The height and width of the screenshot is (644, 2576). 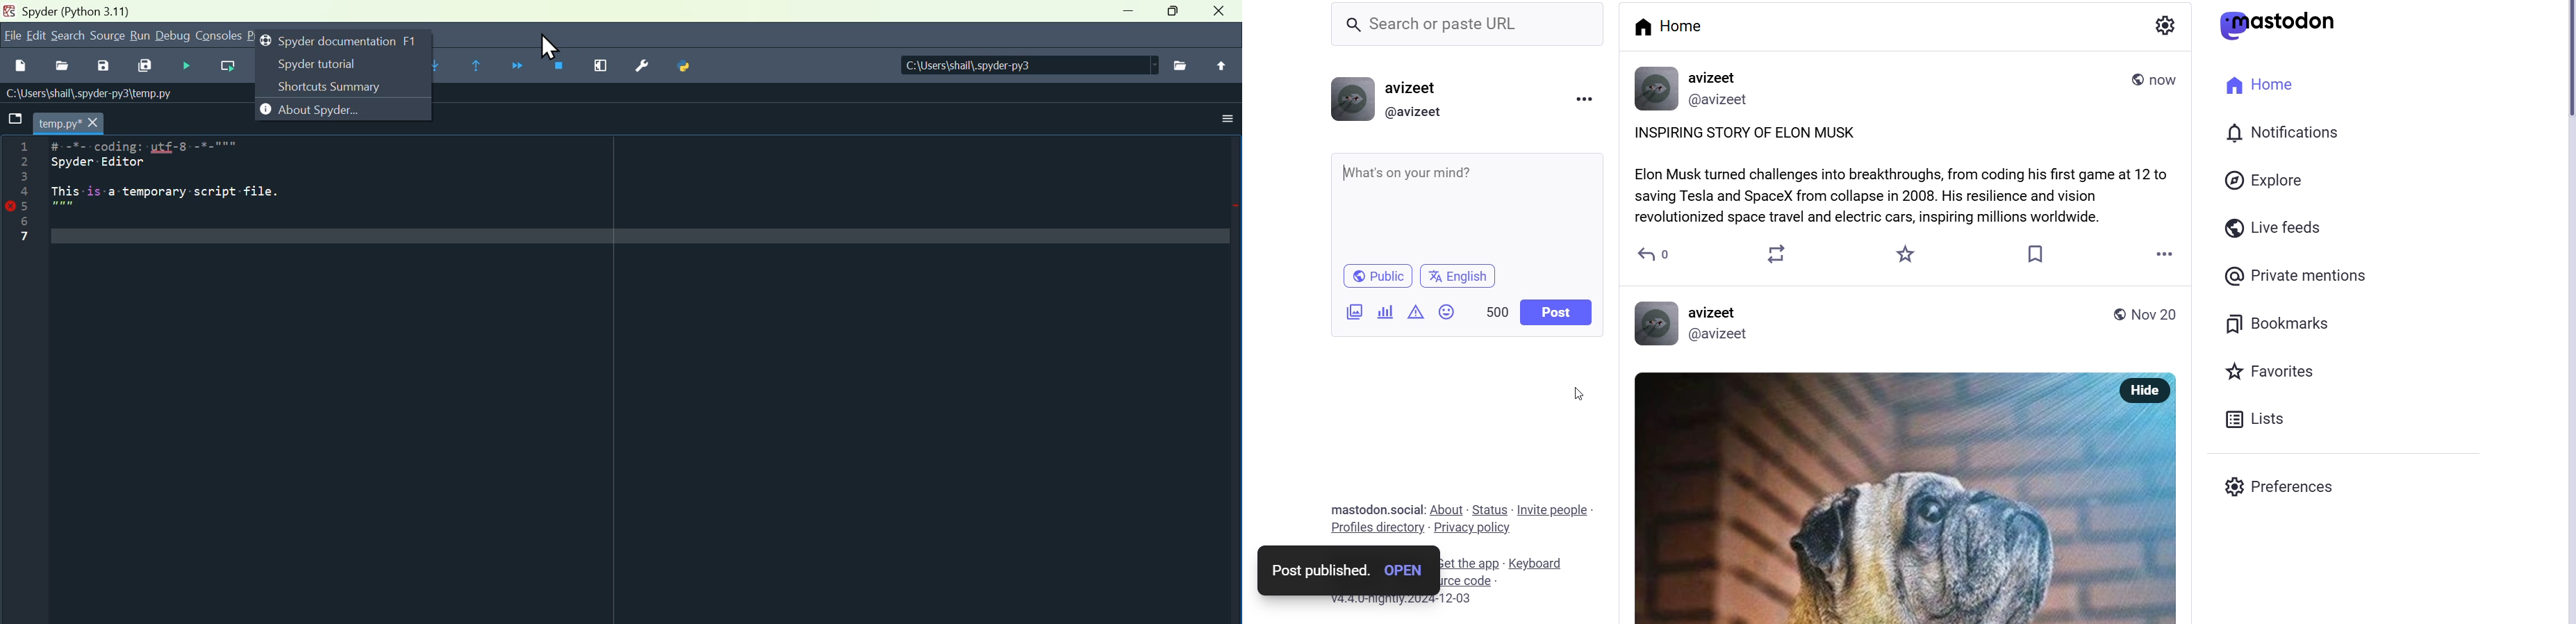 I want to click on status, so click(x=1488, y=509).